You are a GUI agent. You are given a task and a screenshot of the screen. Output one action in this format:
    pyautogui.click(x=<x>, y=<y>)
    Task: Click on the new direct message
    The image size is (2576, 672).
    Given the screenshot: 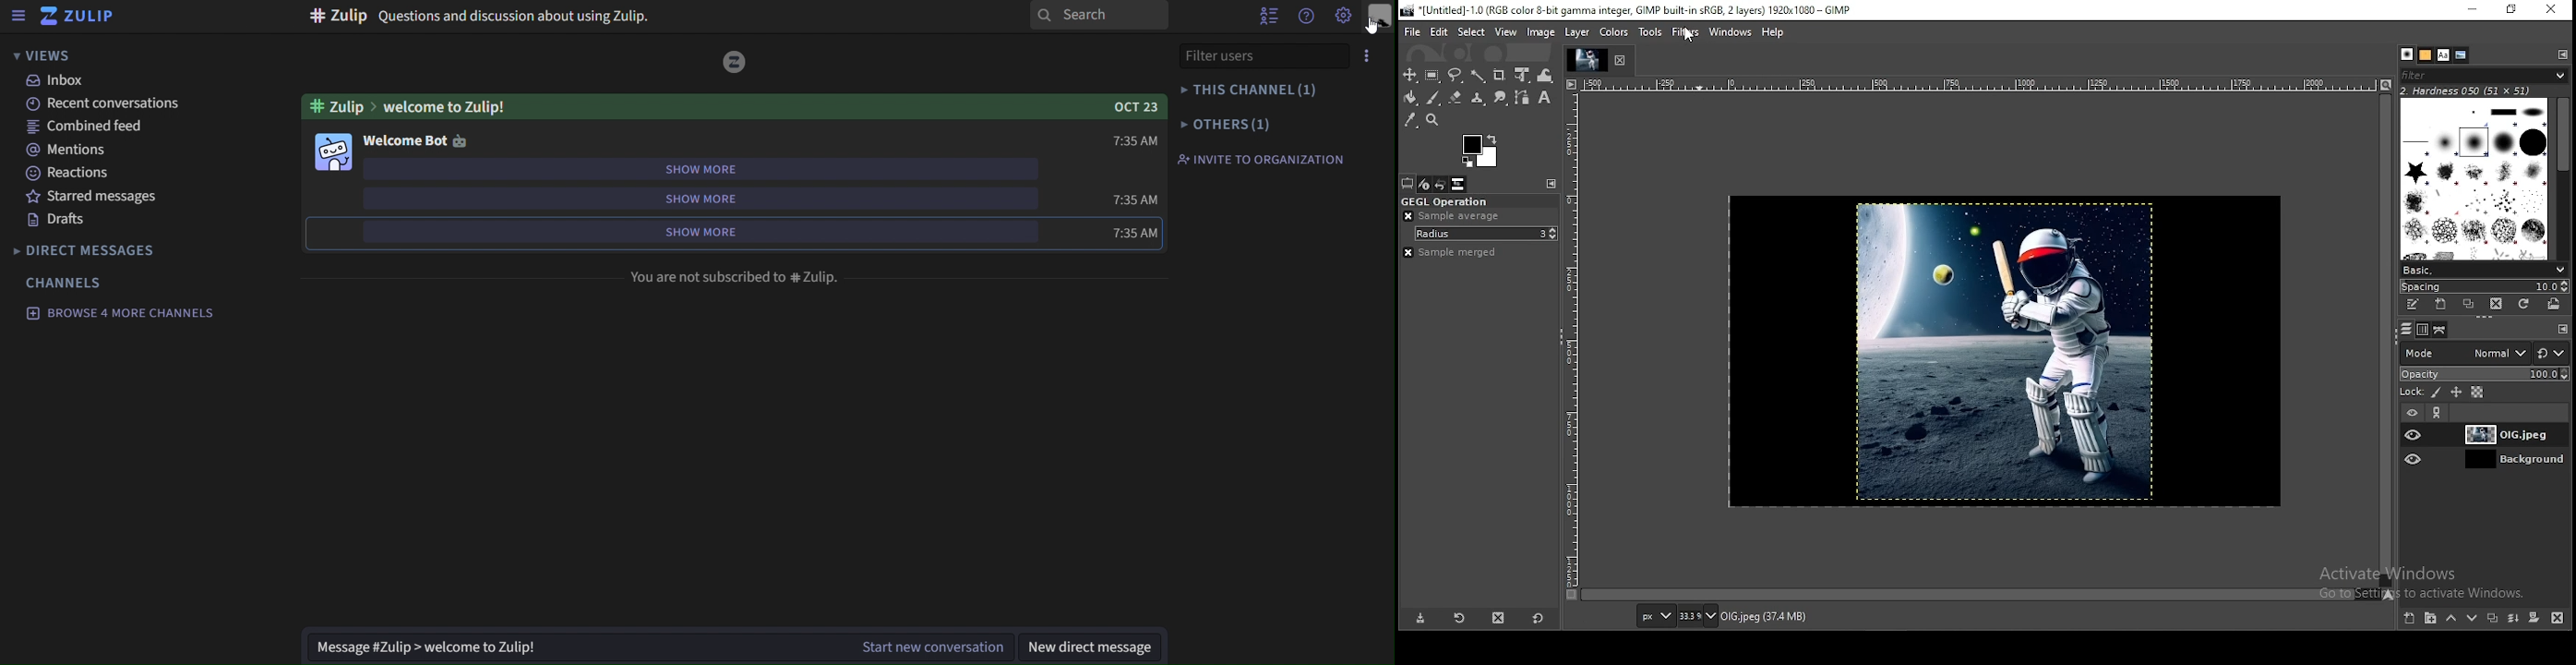 What is the action you would take?
    pyautogui.click(x=1098, y=646)
    